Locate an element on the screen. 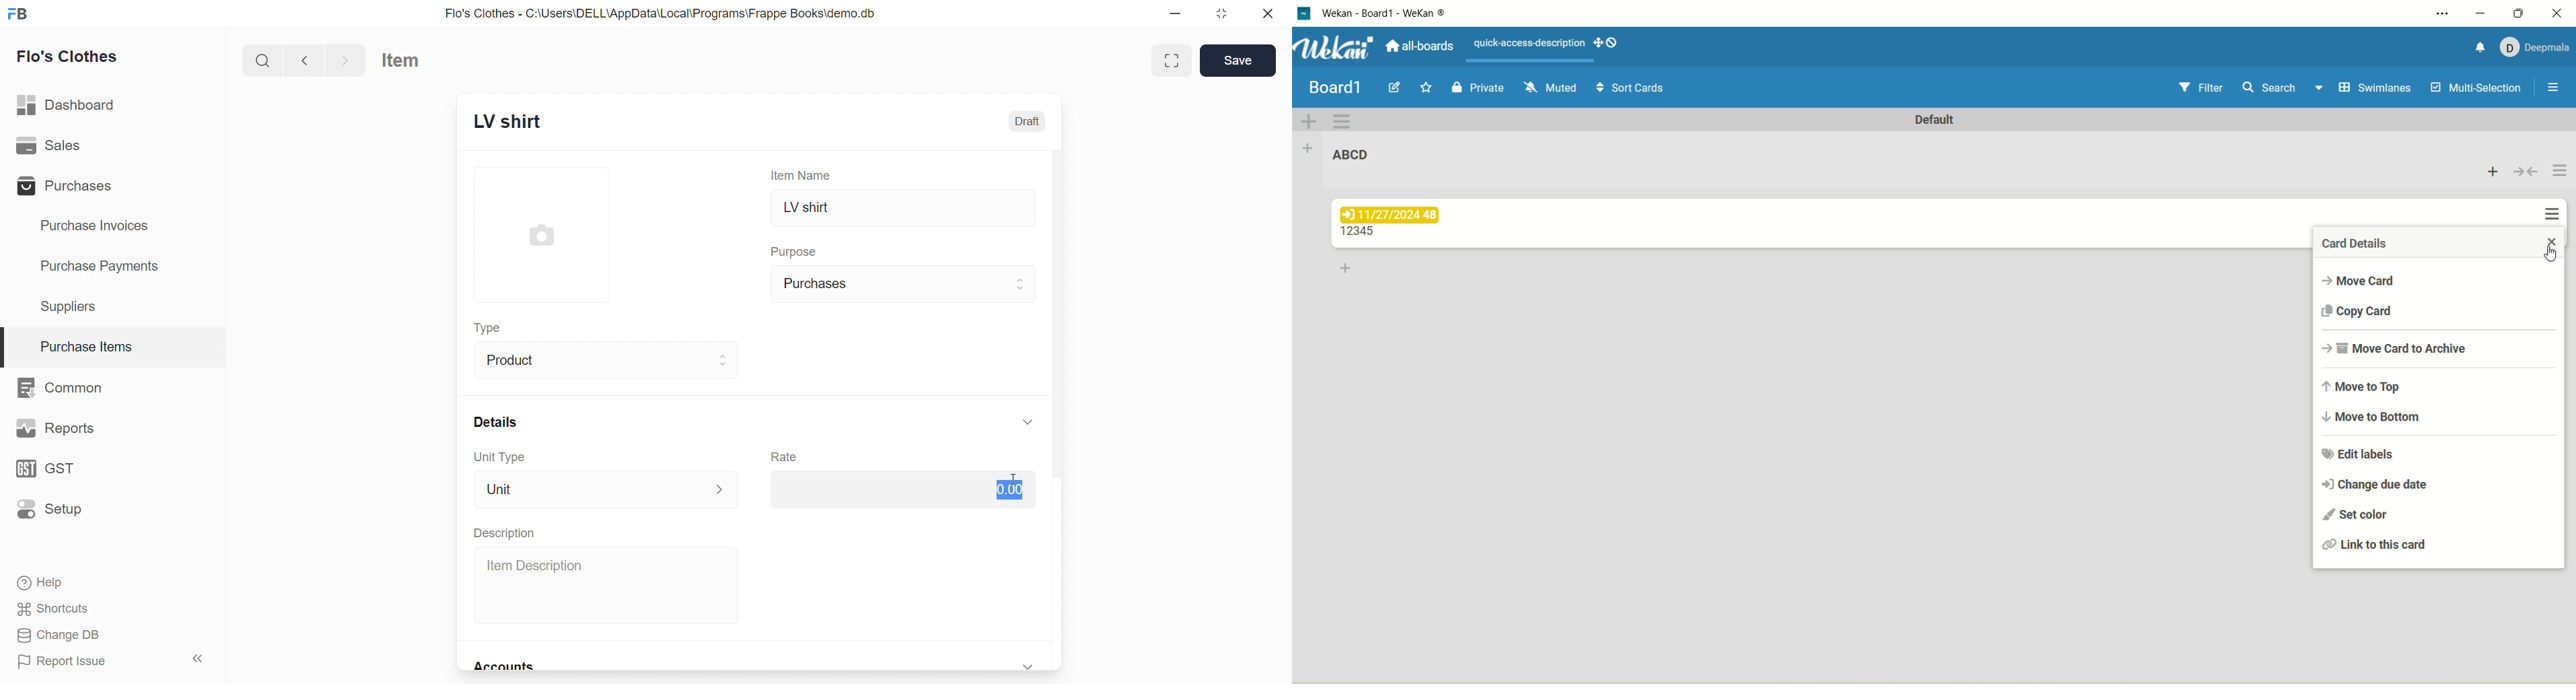  account is located at coordinates (2537, 50).